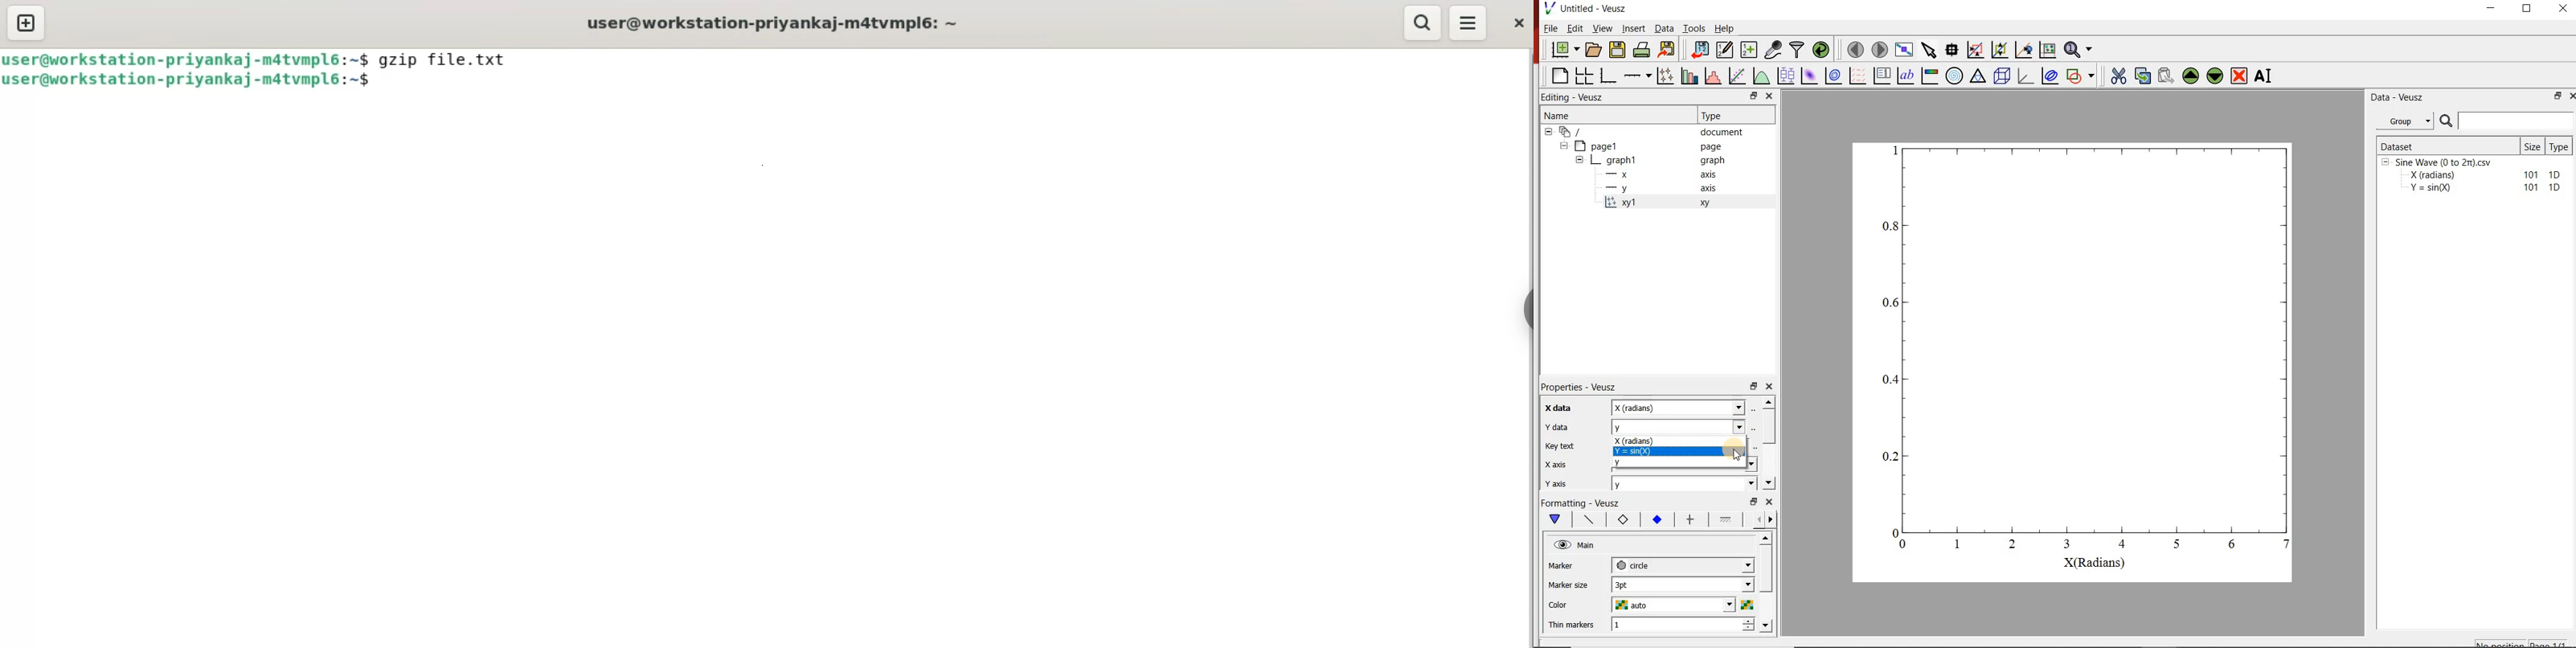 The image size is (2576, 672). I want to click on Min/Max, so click(1754, 385).